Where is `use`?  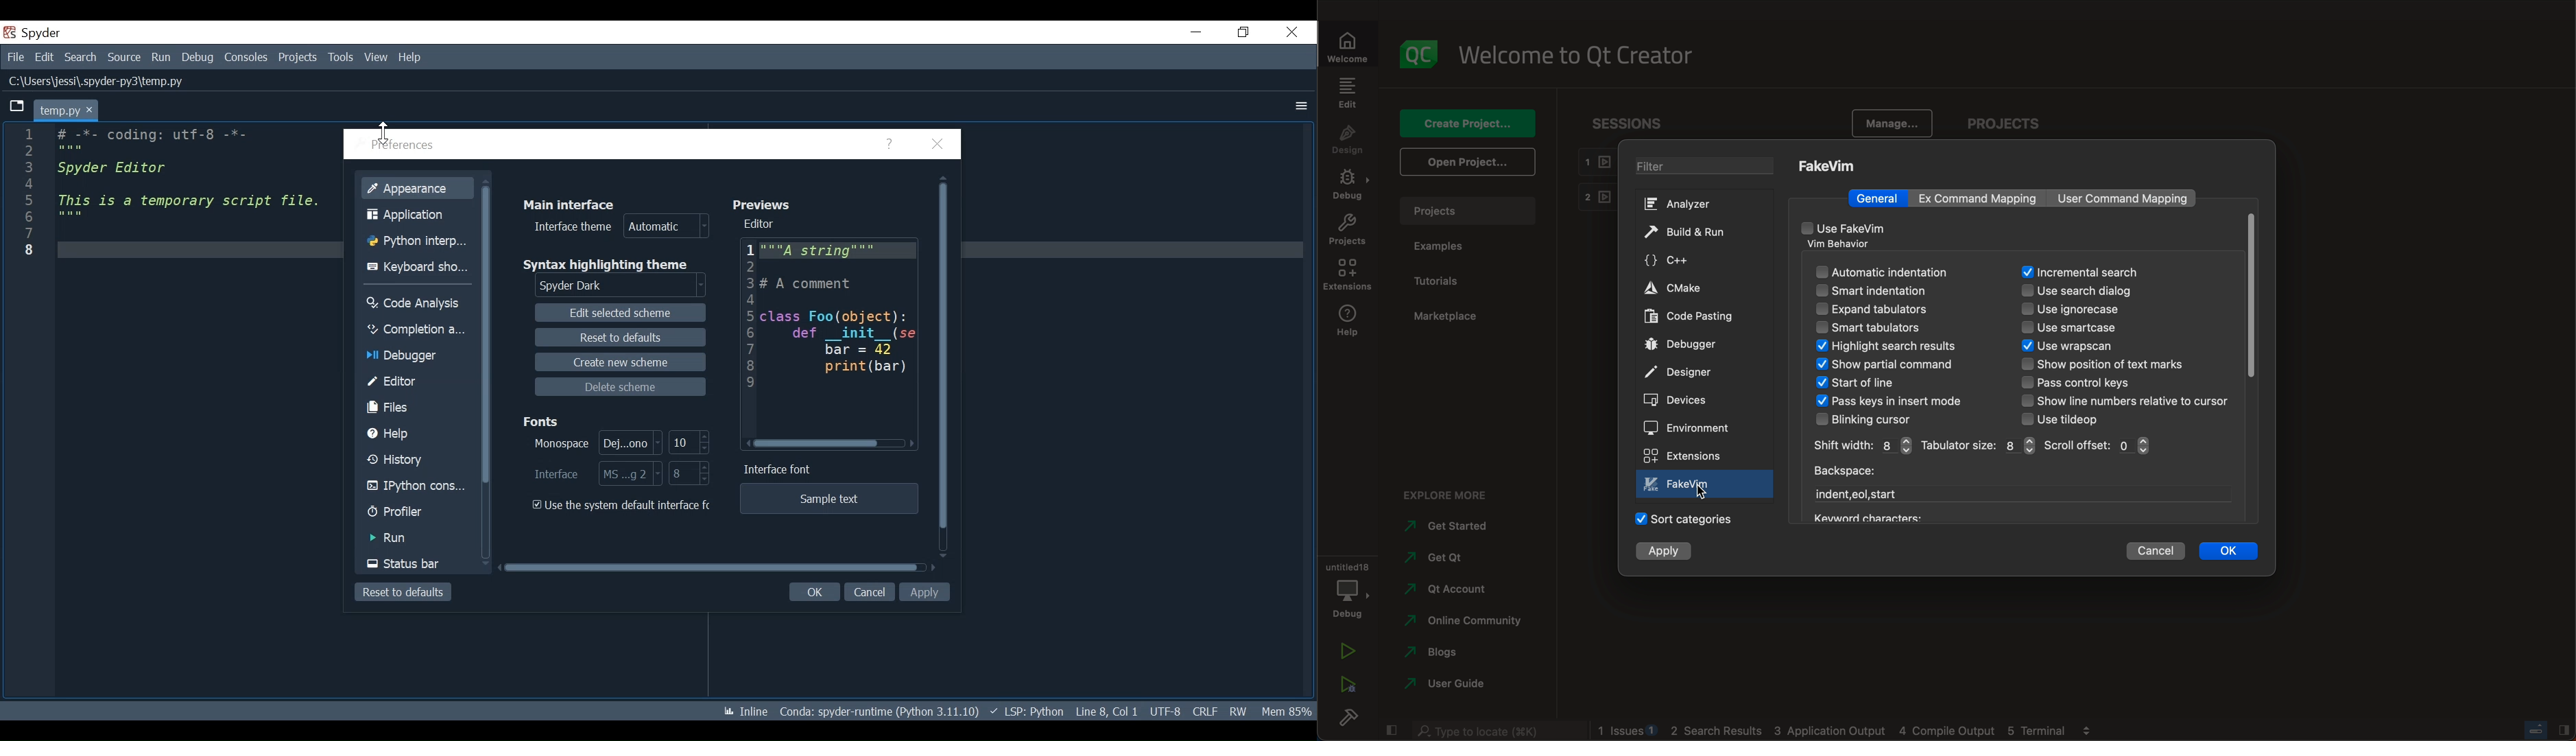 use is located at coordinates (1842, 229).